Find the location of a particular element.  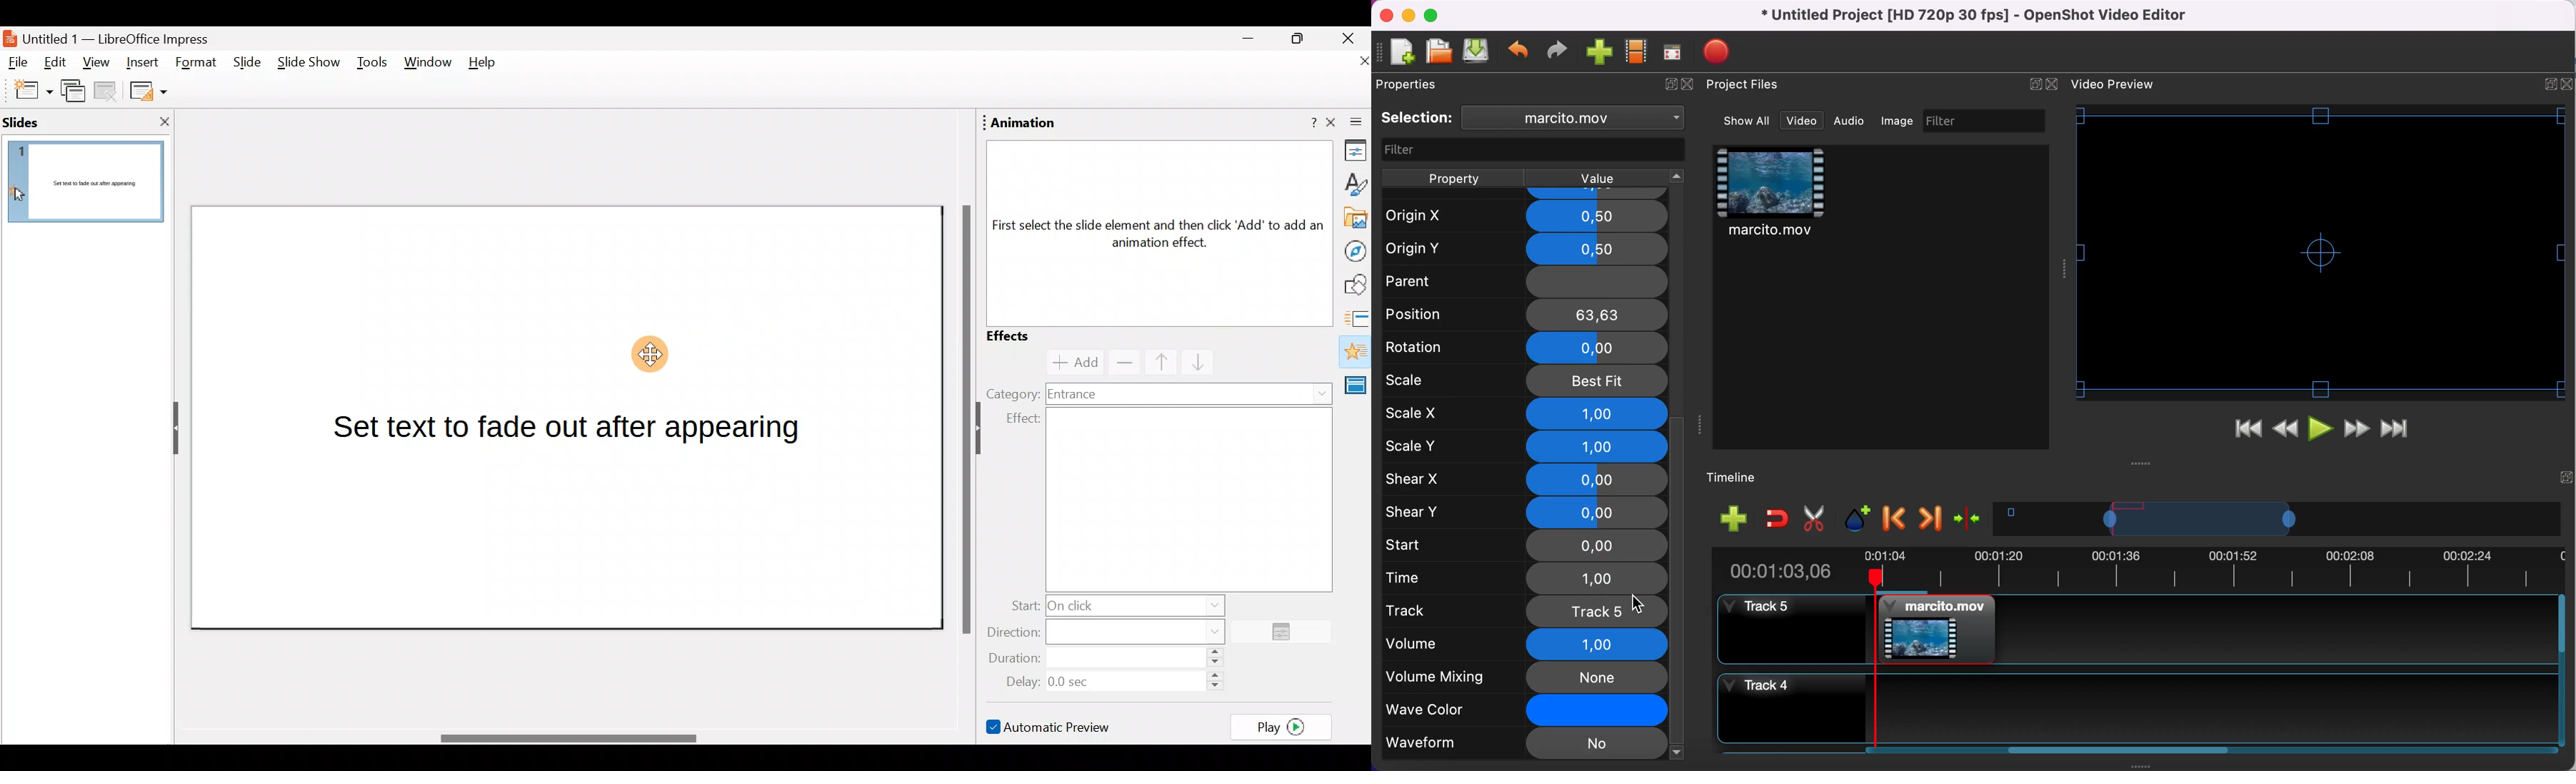

Gallery is located at coordinates (1353, 218).